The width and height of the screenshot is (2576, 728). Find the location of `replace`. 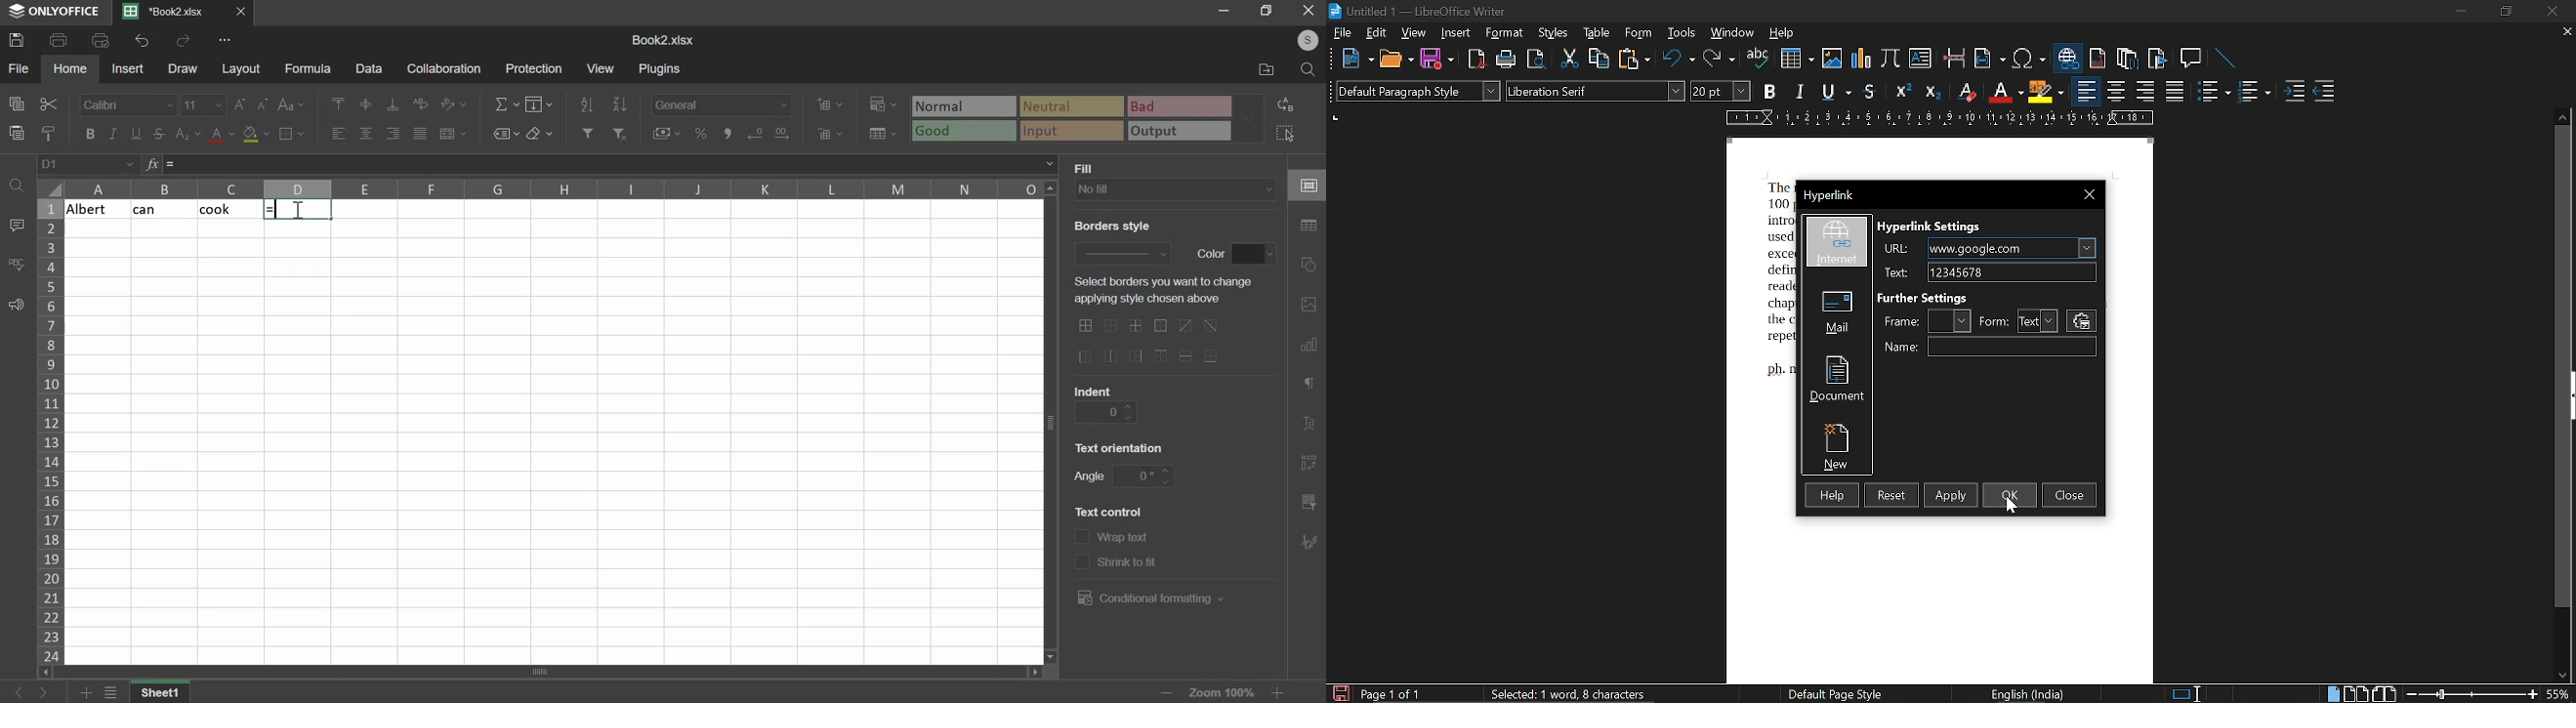

replace is located at coordinates (1291, 104).